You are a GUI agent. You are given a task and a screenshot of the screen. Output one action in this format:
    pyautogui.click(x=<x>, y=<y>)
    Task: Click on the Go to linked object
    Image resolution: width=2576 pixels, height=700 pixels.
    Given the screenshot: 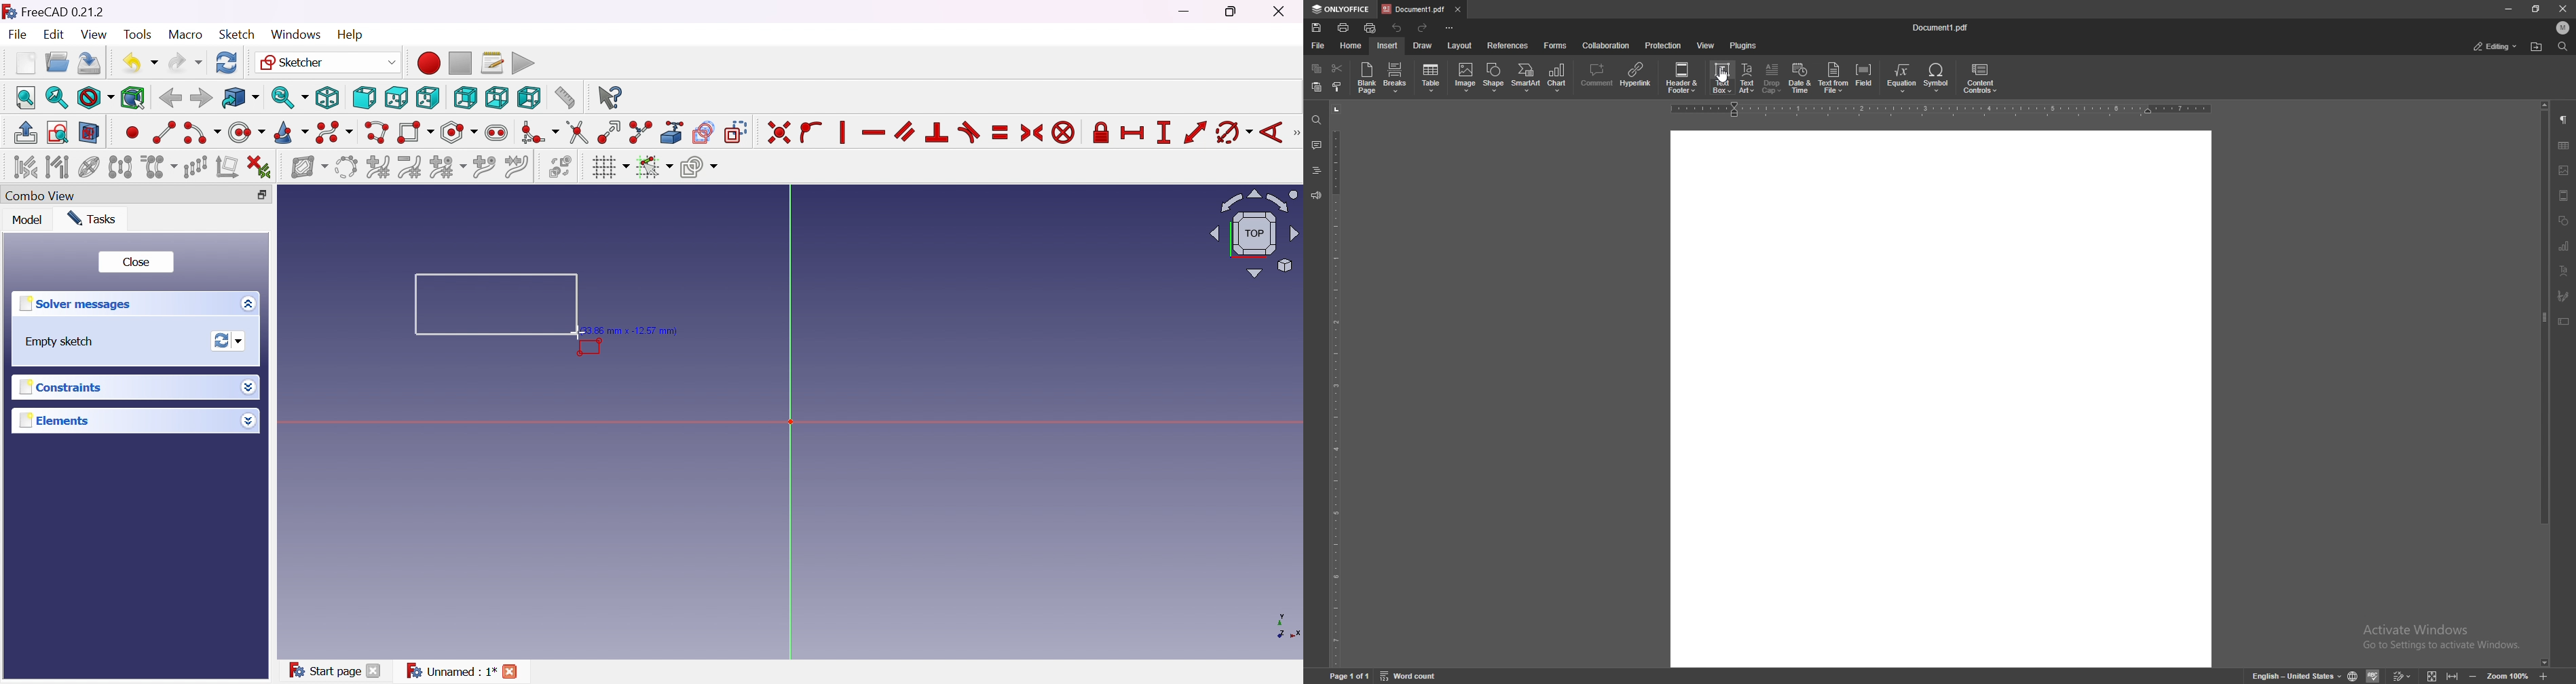 What is the action you would take?
    pyautogui.click(x=240, y=97)
    